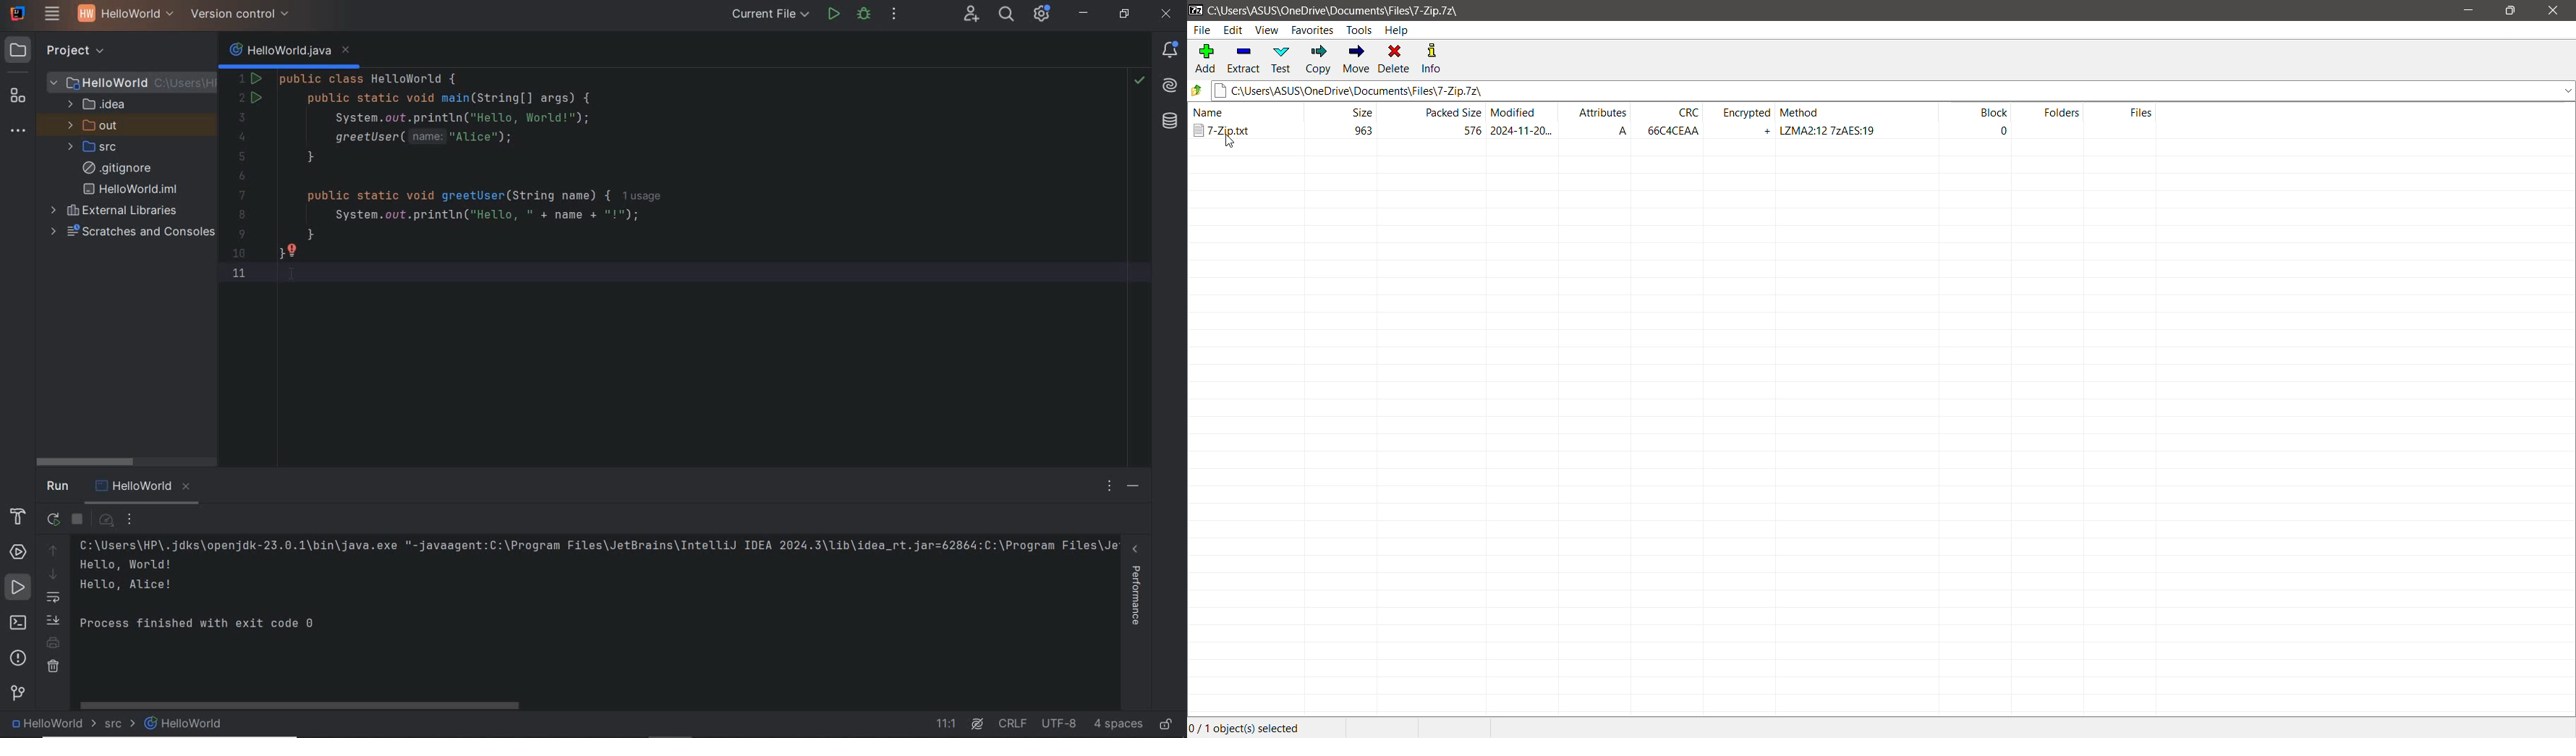  I want to click on Add, so click(1204, 59).